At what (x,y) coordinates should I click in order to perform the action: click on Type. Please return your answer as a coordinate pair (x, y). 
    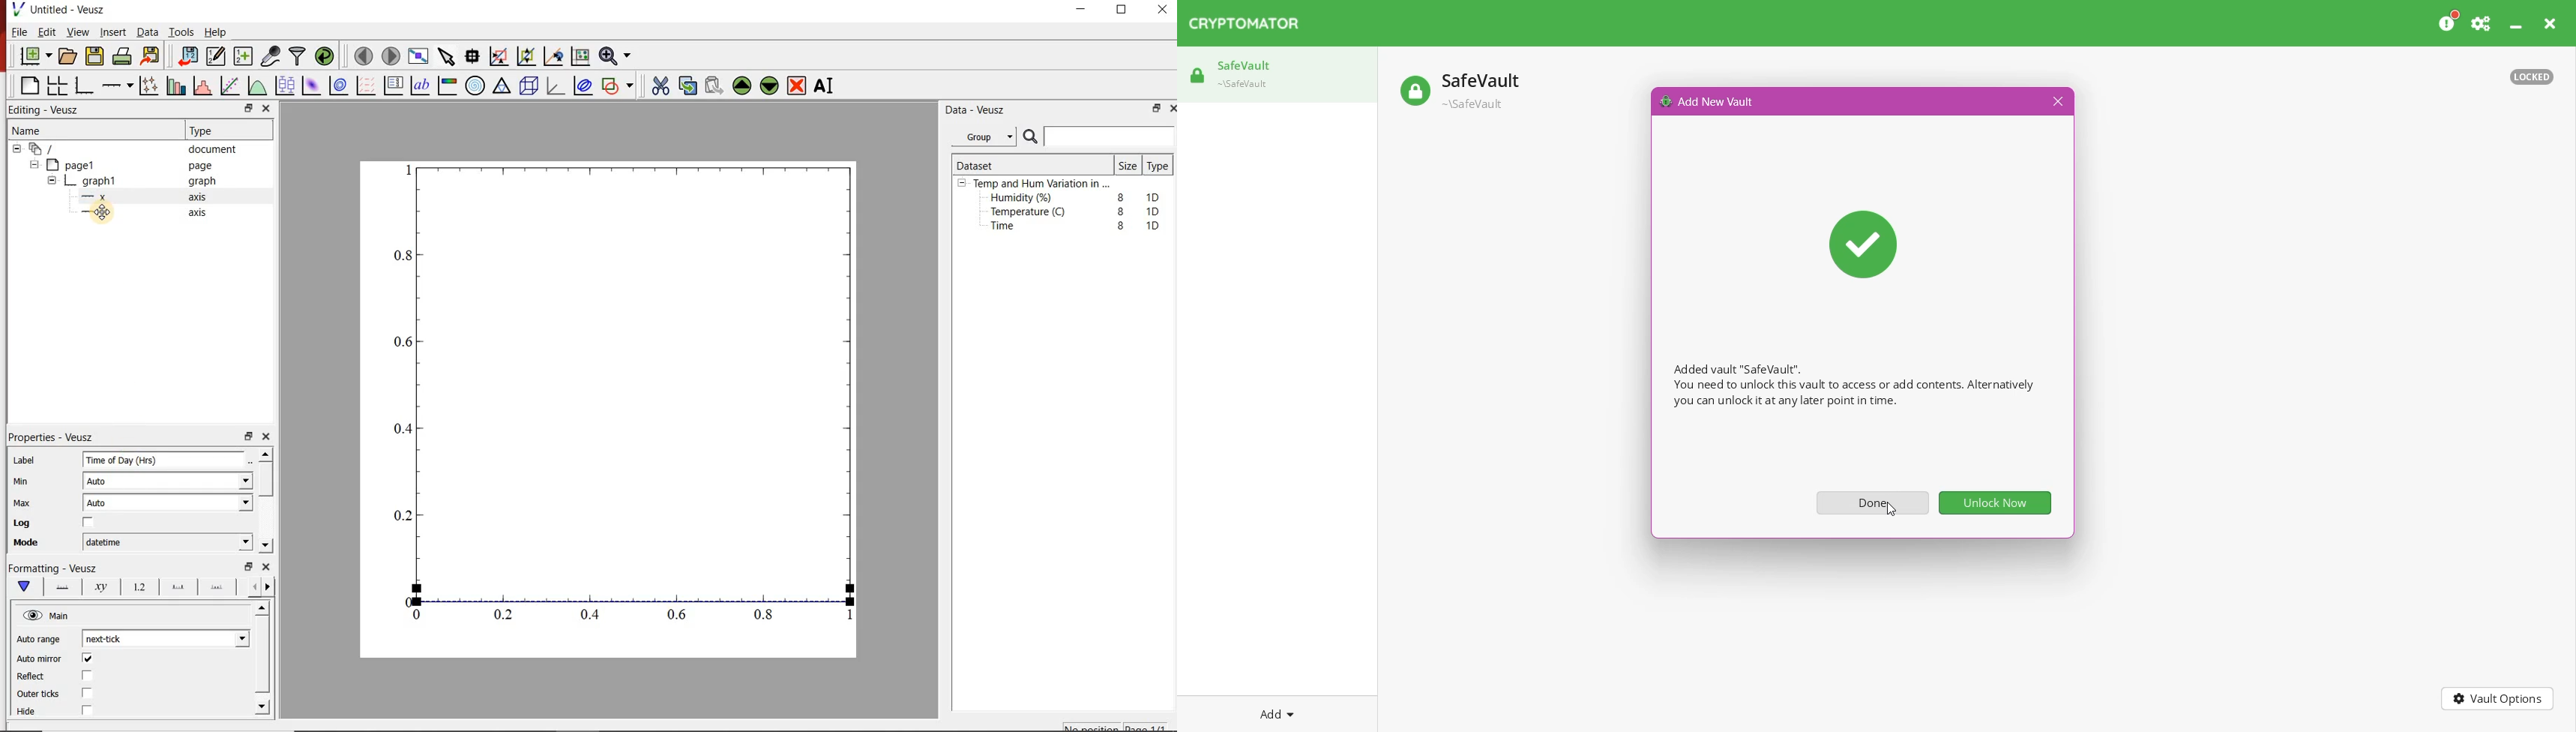
    Looking at the image, I should click on (210, 130).